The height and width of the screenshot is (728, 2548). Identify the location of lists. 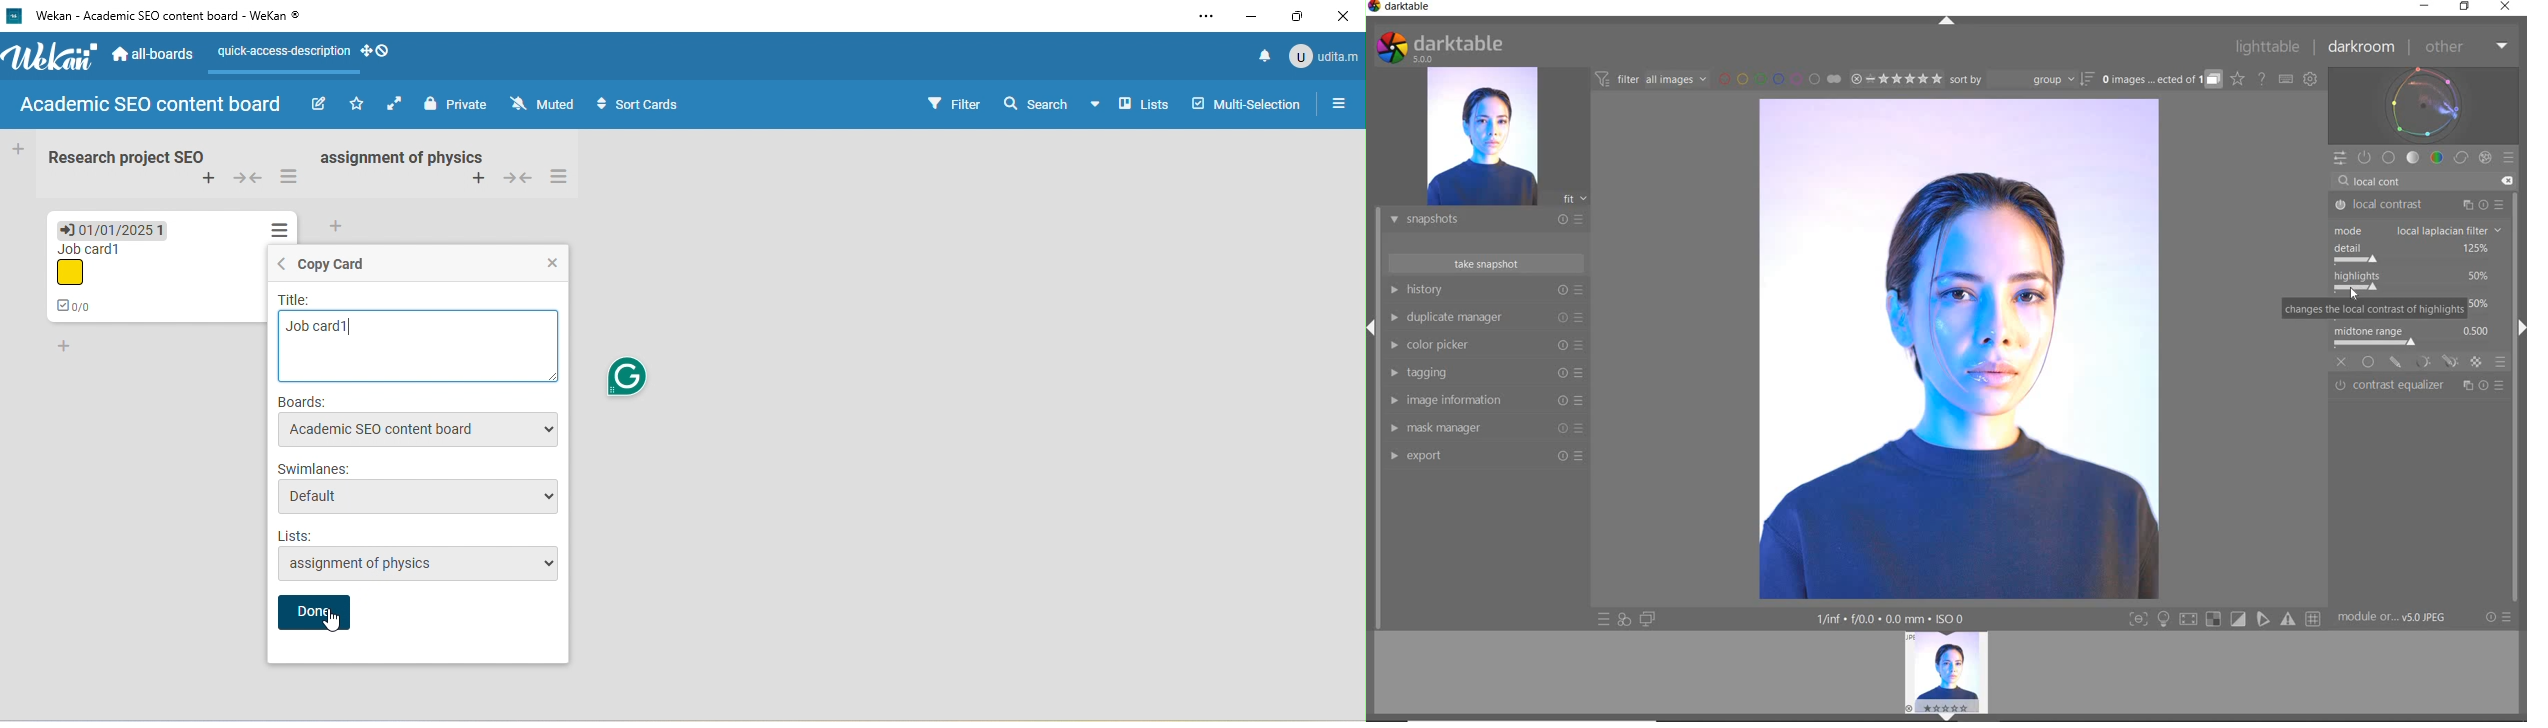
(299, 534).